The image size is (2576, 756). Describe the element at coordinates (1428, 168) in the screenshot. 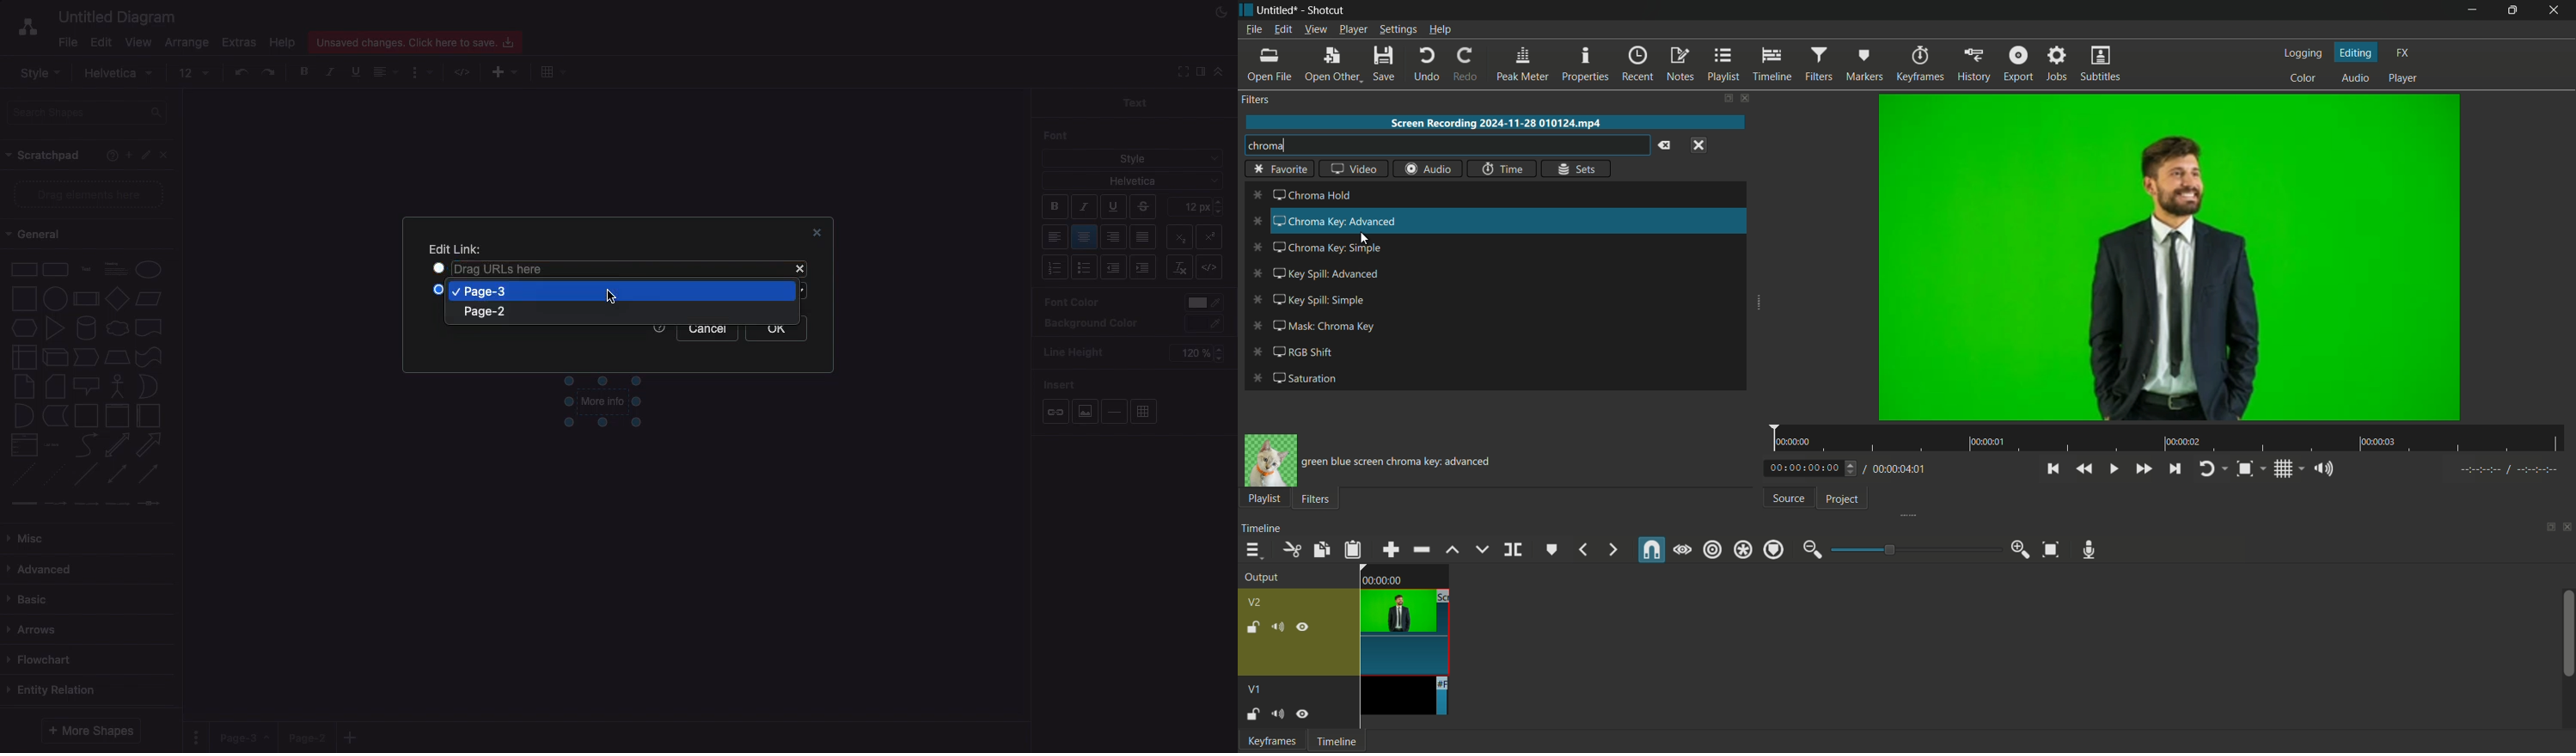

I see `audio` at that location.